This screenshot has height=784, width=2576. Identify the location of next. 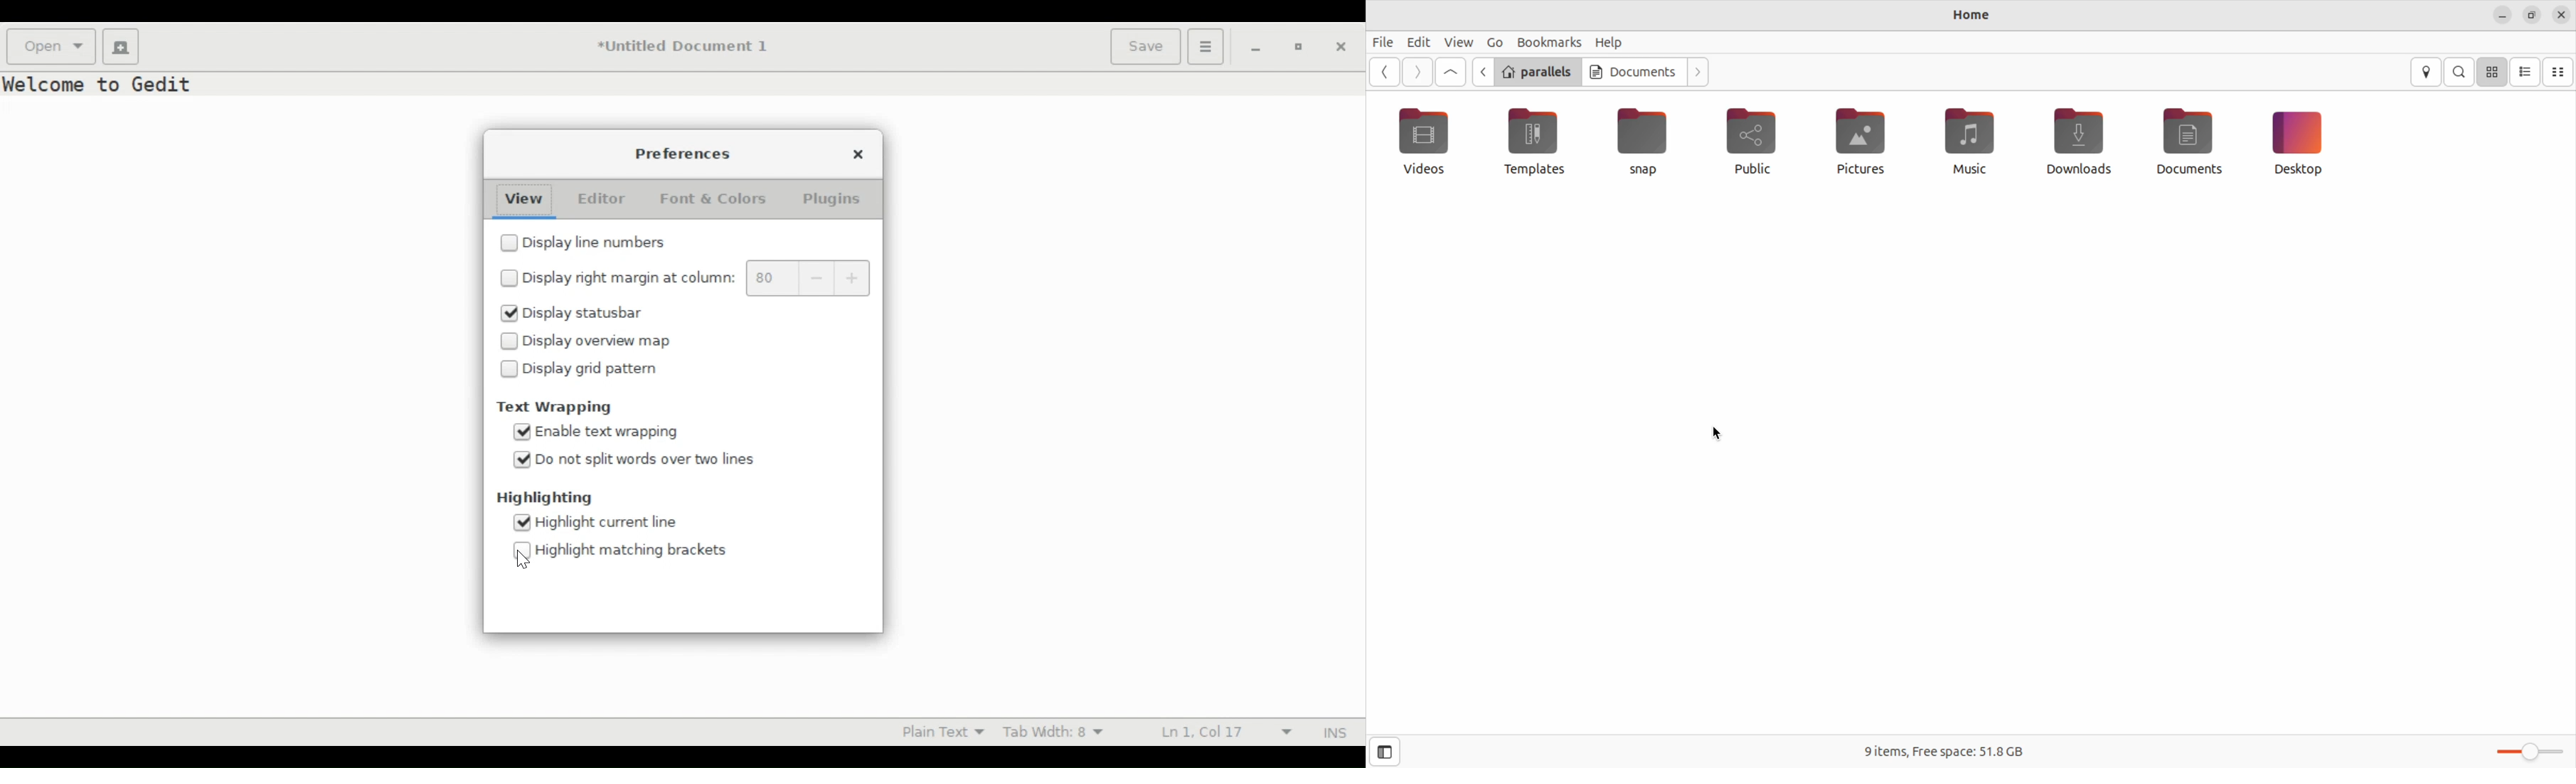
(1697, 72).